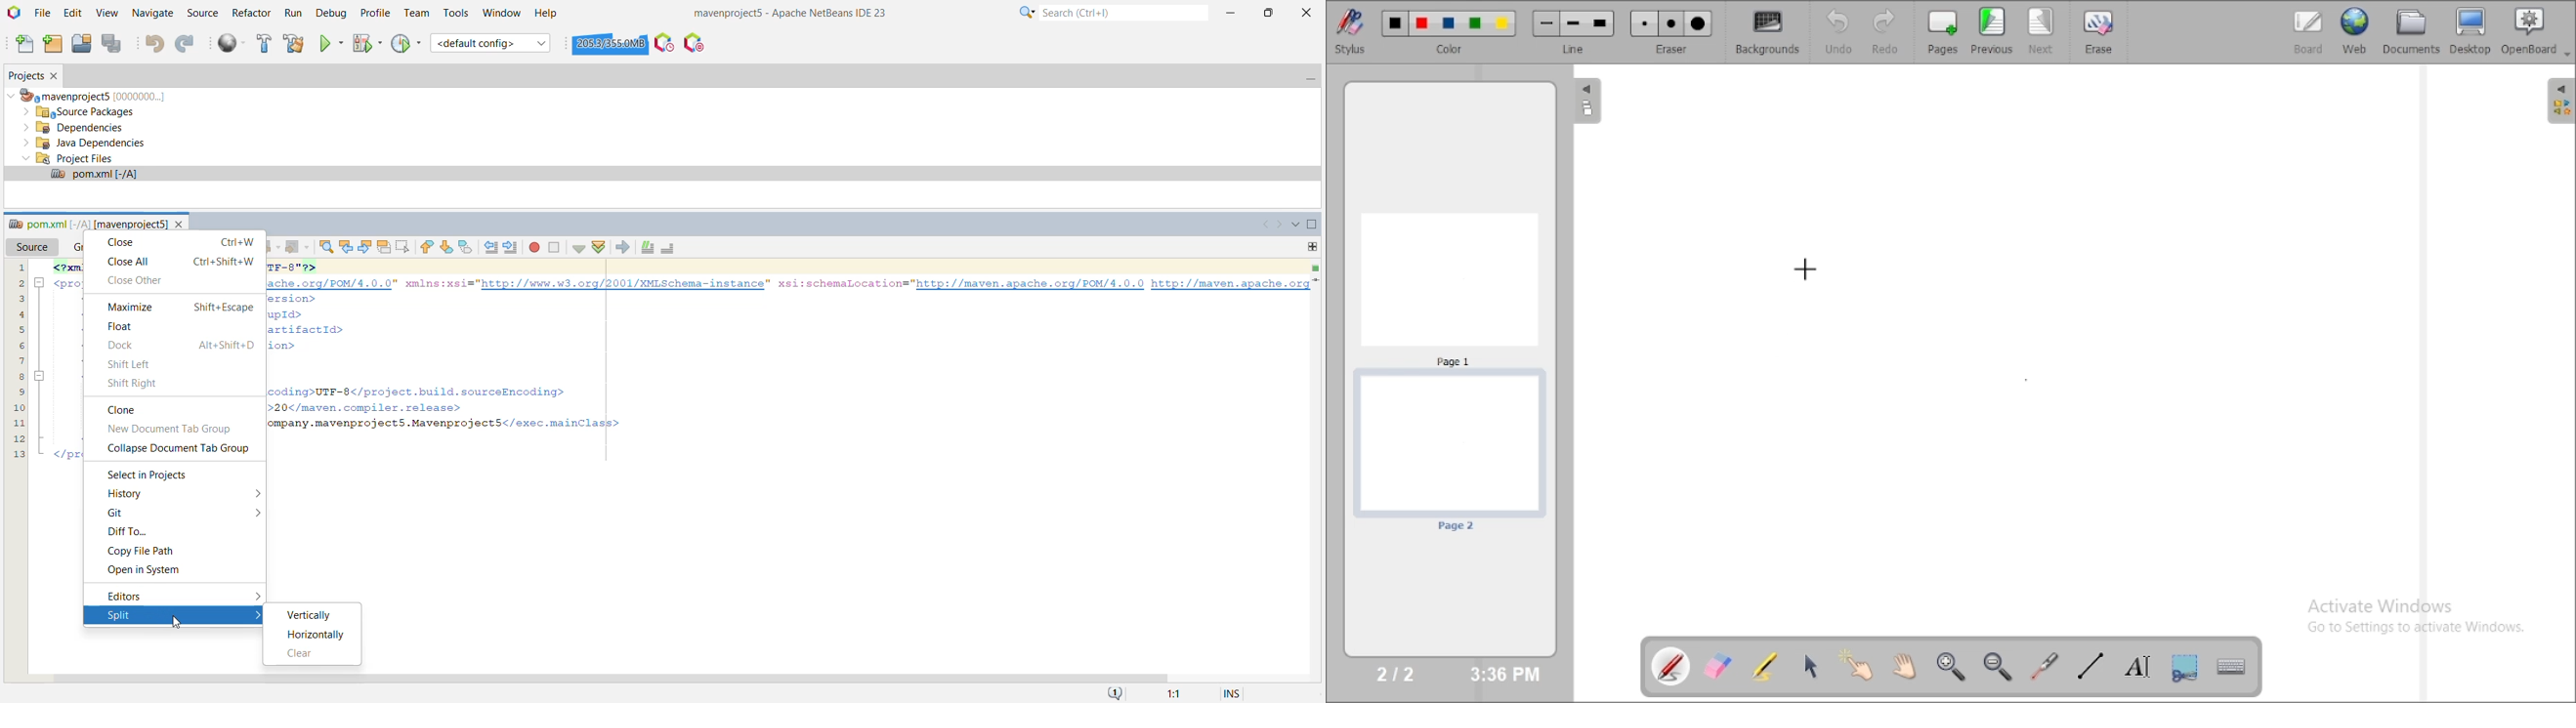 This screenshot has height=728, width=2576. I want to click on No errors, so click(1315, 267).